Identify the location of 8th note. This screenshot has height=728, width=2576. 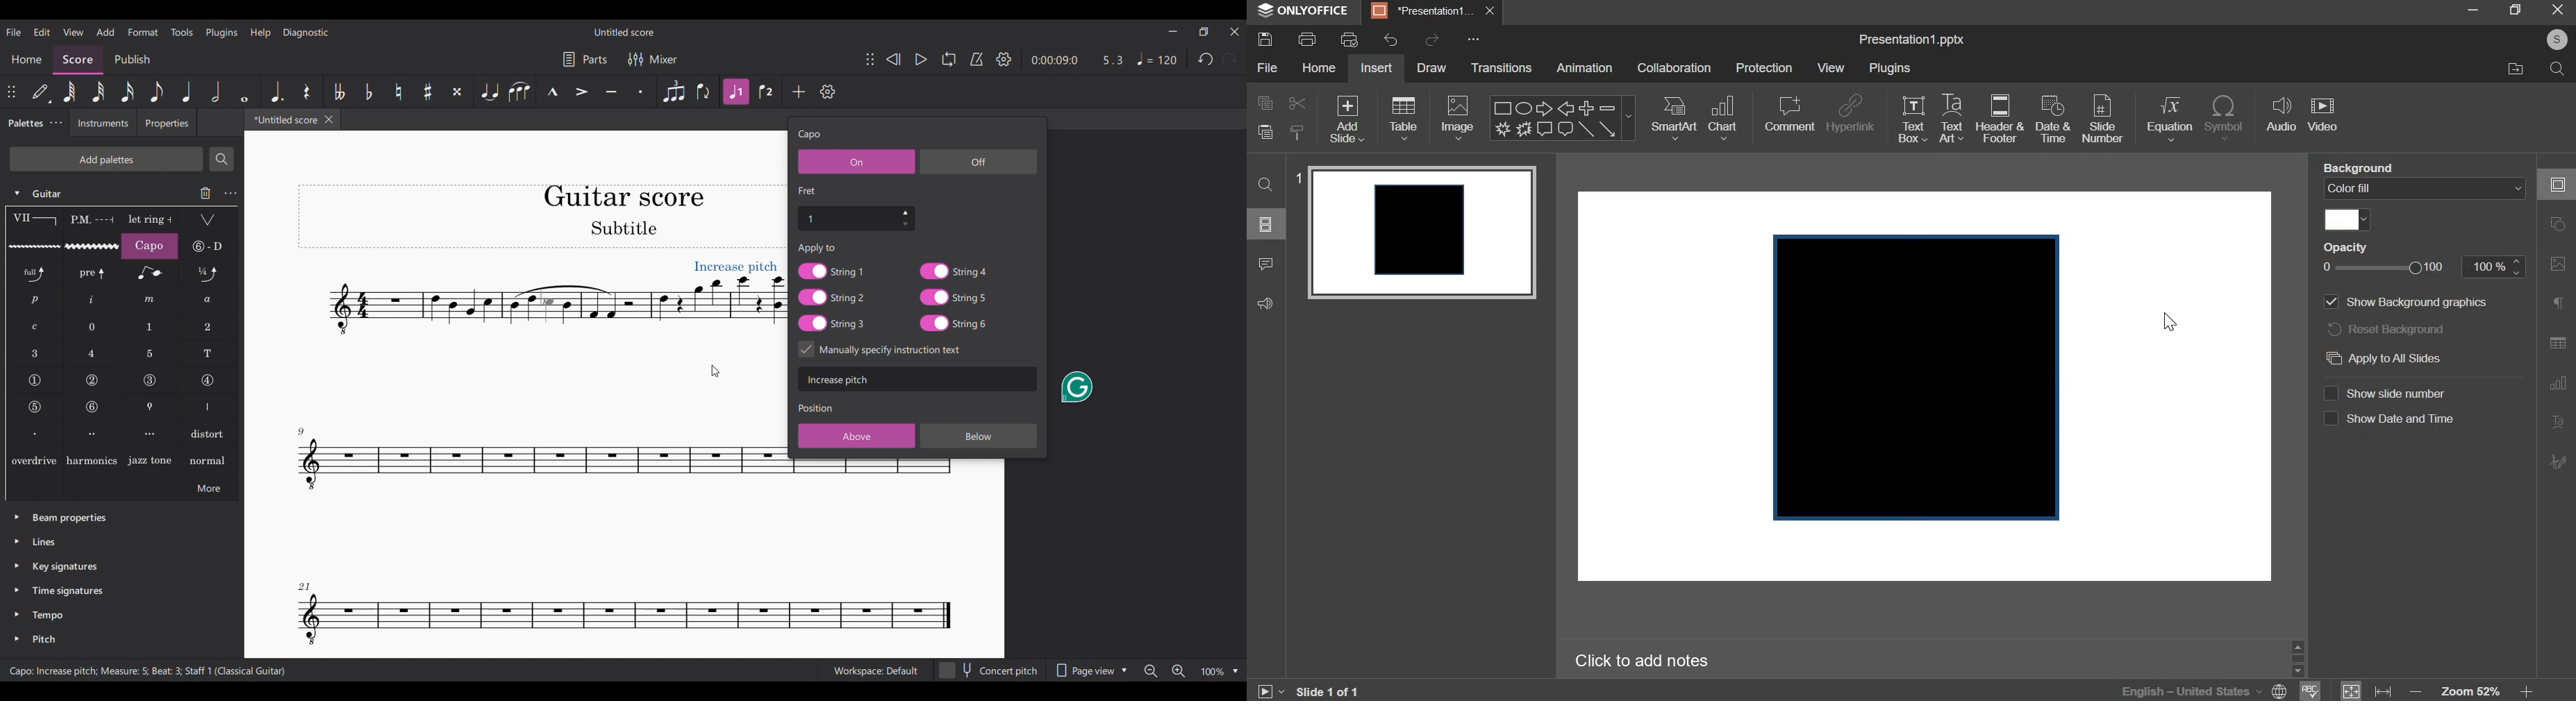
(157, 92).